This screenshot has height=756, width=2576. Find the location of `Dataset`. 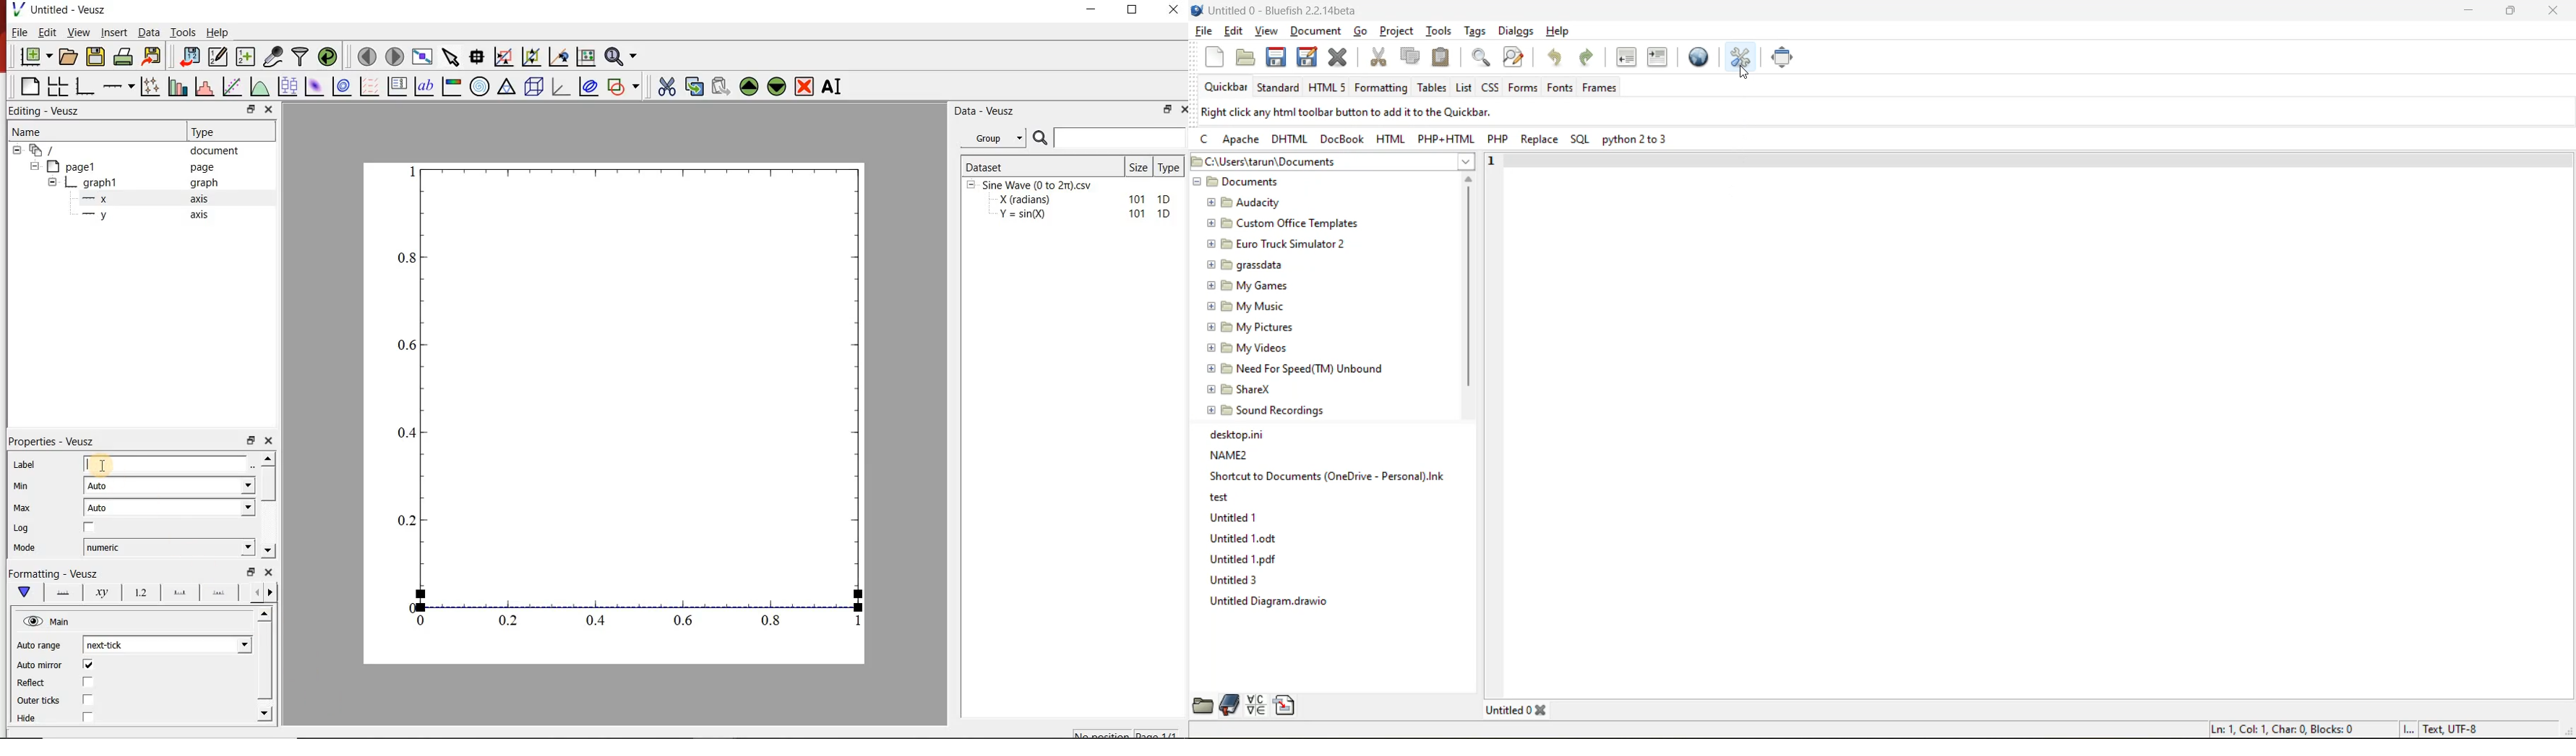

Dataset is located at coordinates (1042, 166).